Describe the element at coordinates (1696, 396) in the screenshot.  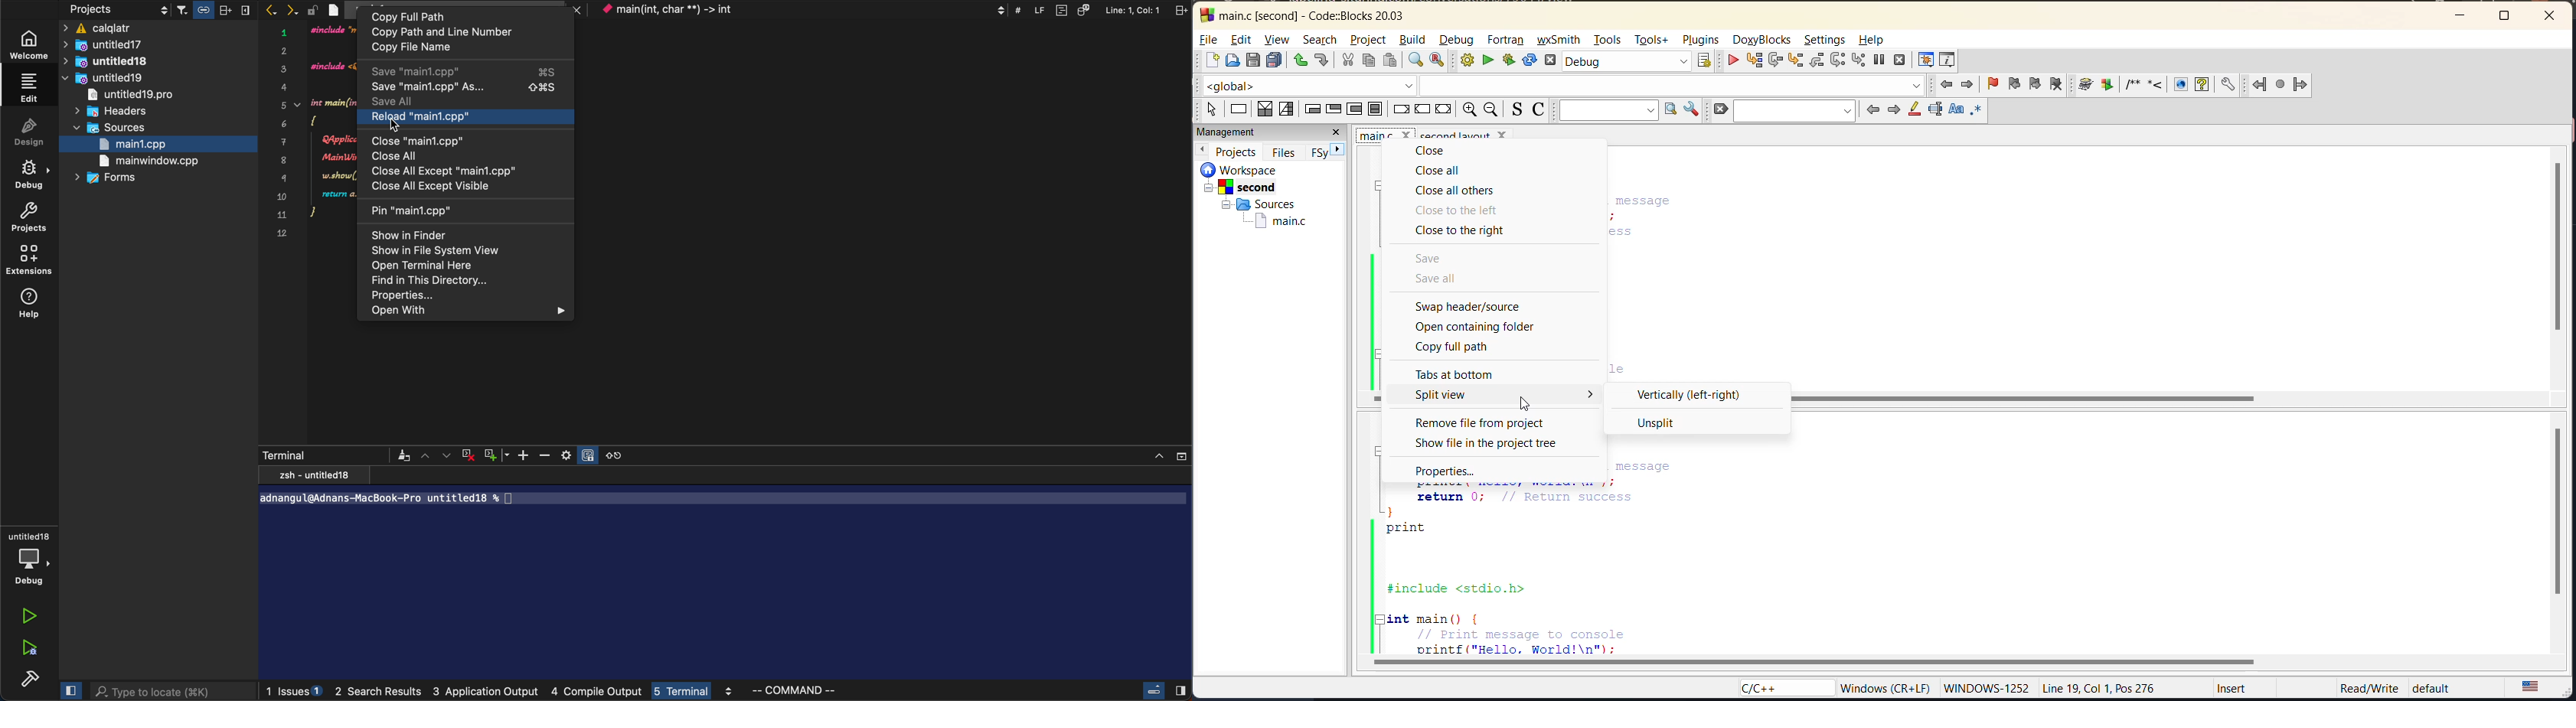
I see `vertically` at that location.